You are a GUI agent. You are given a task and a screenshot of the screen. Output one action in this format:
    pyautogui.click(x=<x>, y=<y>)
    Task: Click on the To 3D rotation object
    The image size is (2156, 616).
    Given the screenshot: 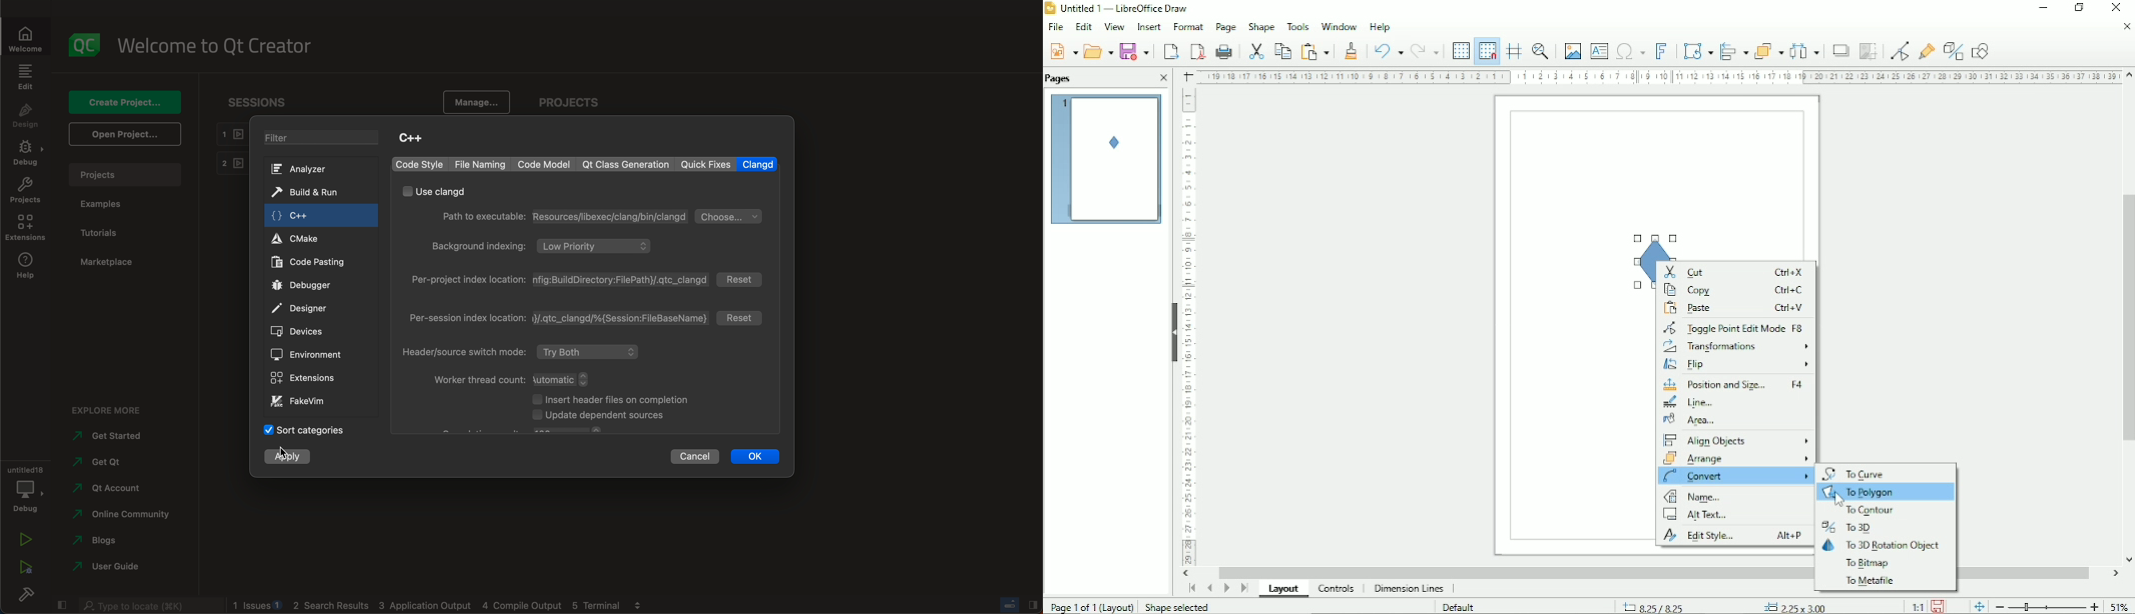 What is the action you would take?
    pyautogui.click(x=1884, y=546)
    